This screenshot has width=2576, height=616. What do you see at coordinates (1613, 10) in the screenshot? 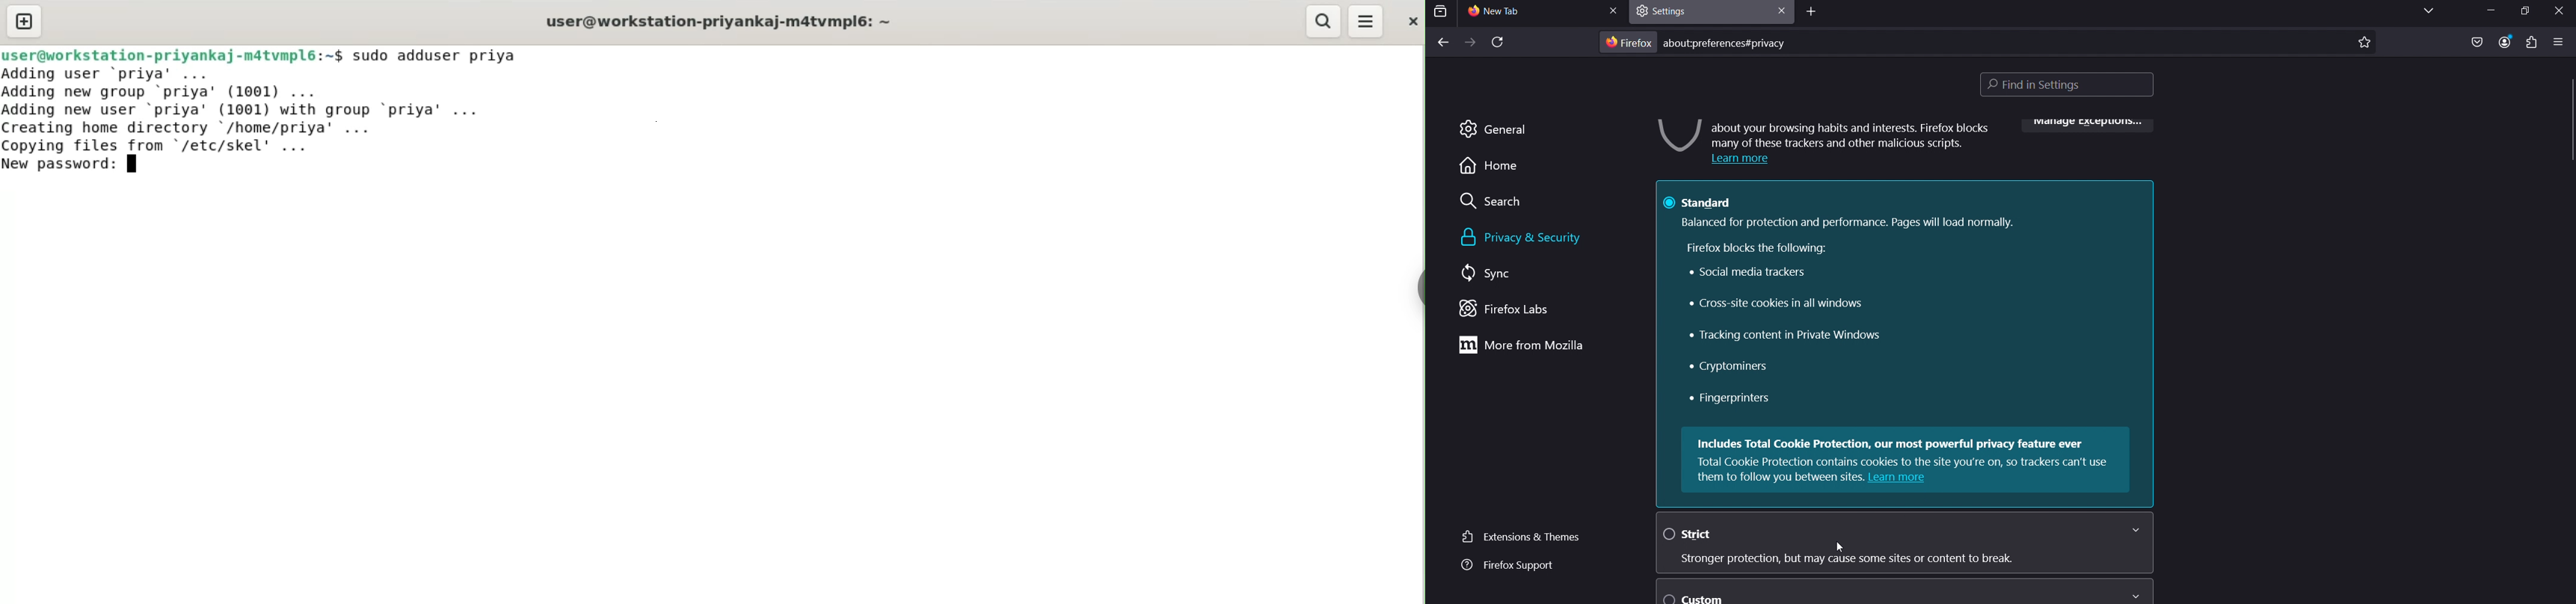
I see `close` at bounding box center [1613, 10].